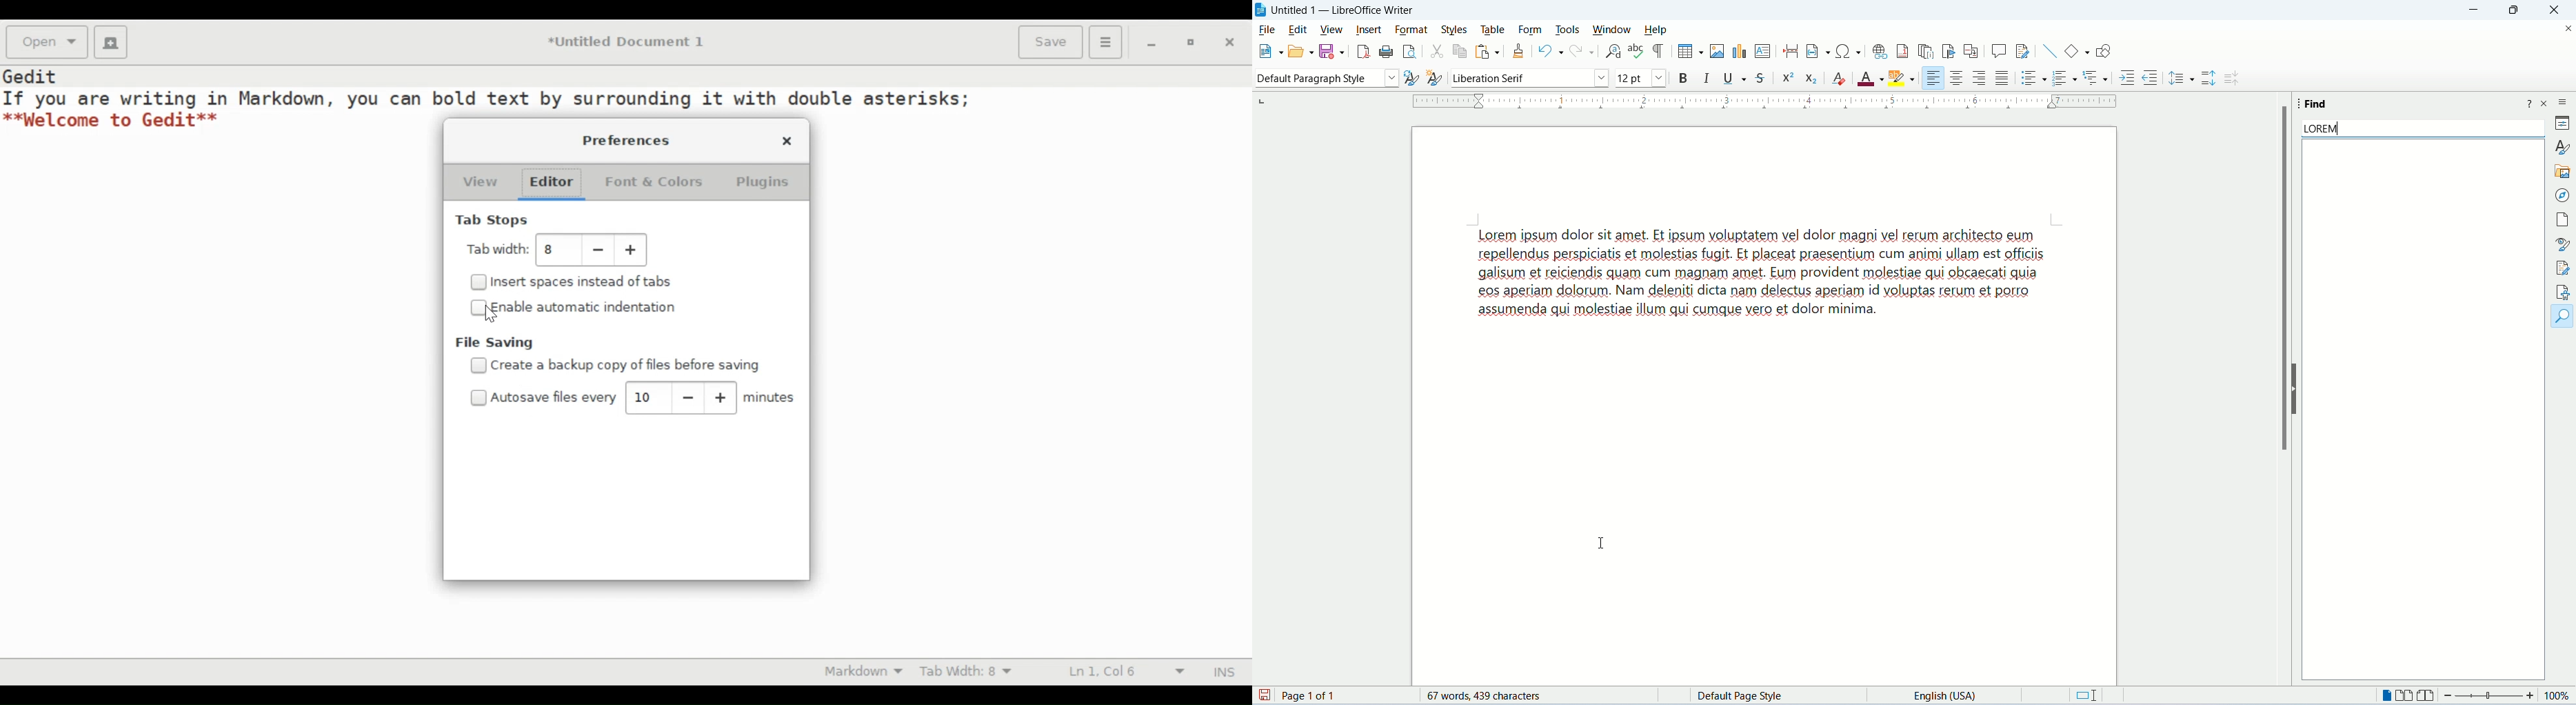 The width and height of the screenshot is (2576, 728). What do you see at coordinates (1763, 51) in the screenshot?
I see `insert text box` at bounding box center [1763, 51].